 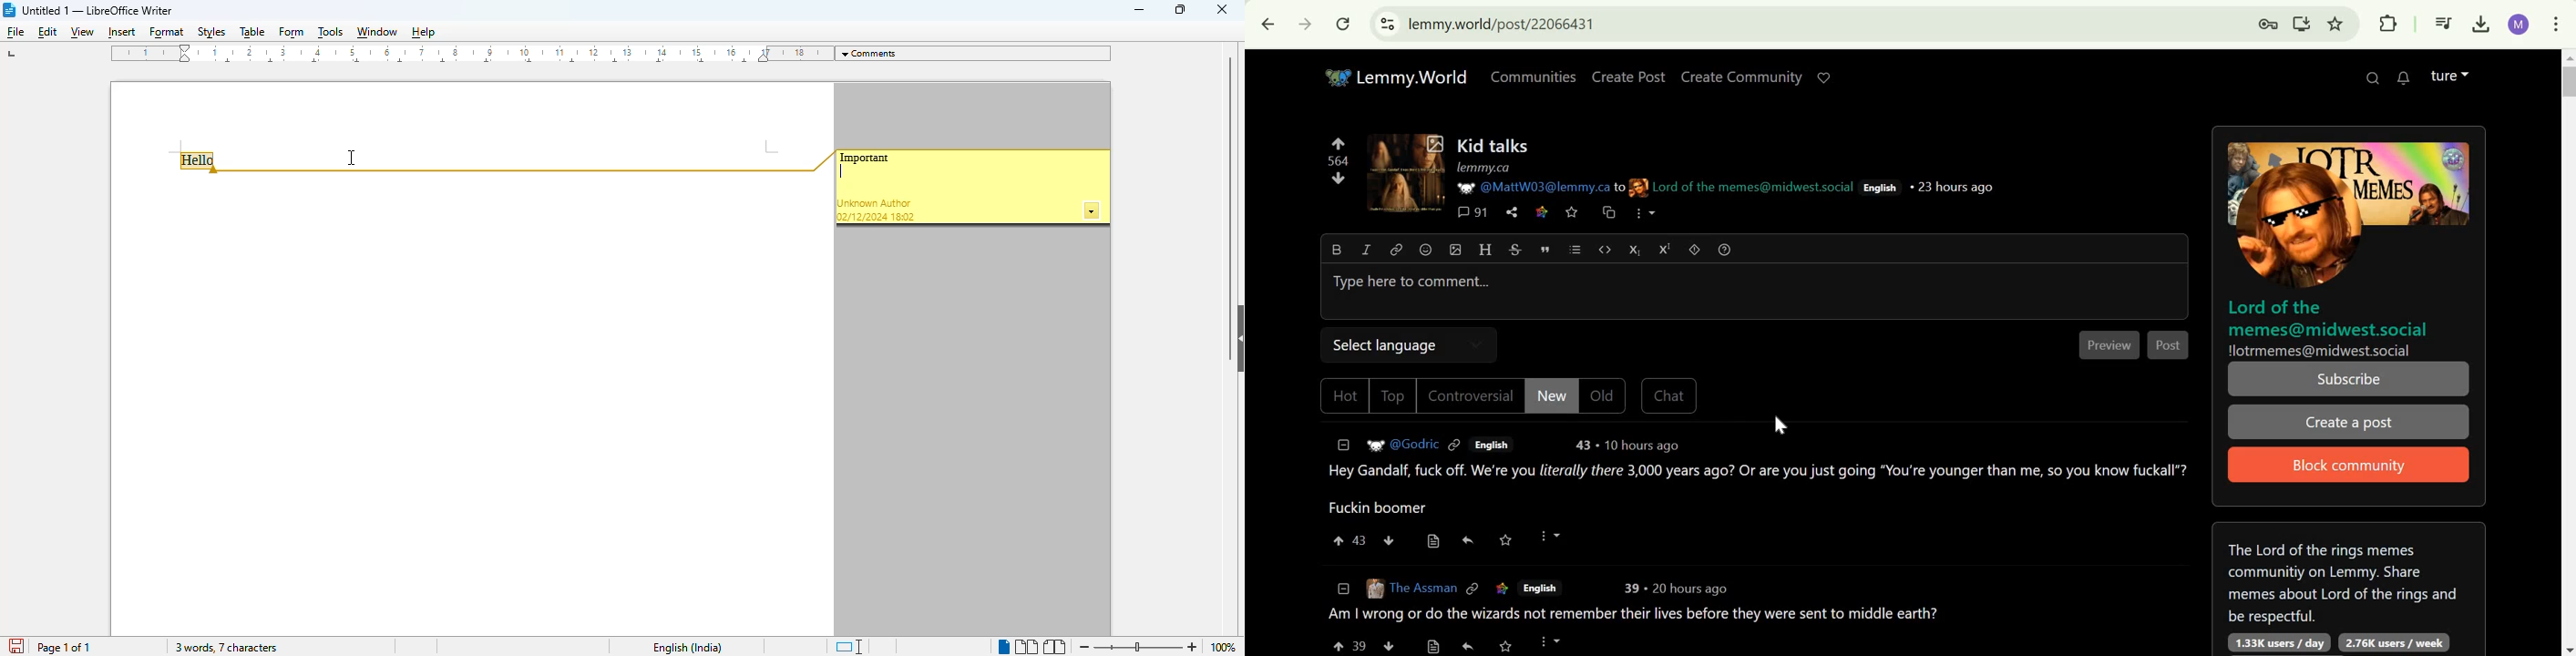 I want to click on logo, so click(x=10, y=10).